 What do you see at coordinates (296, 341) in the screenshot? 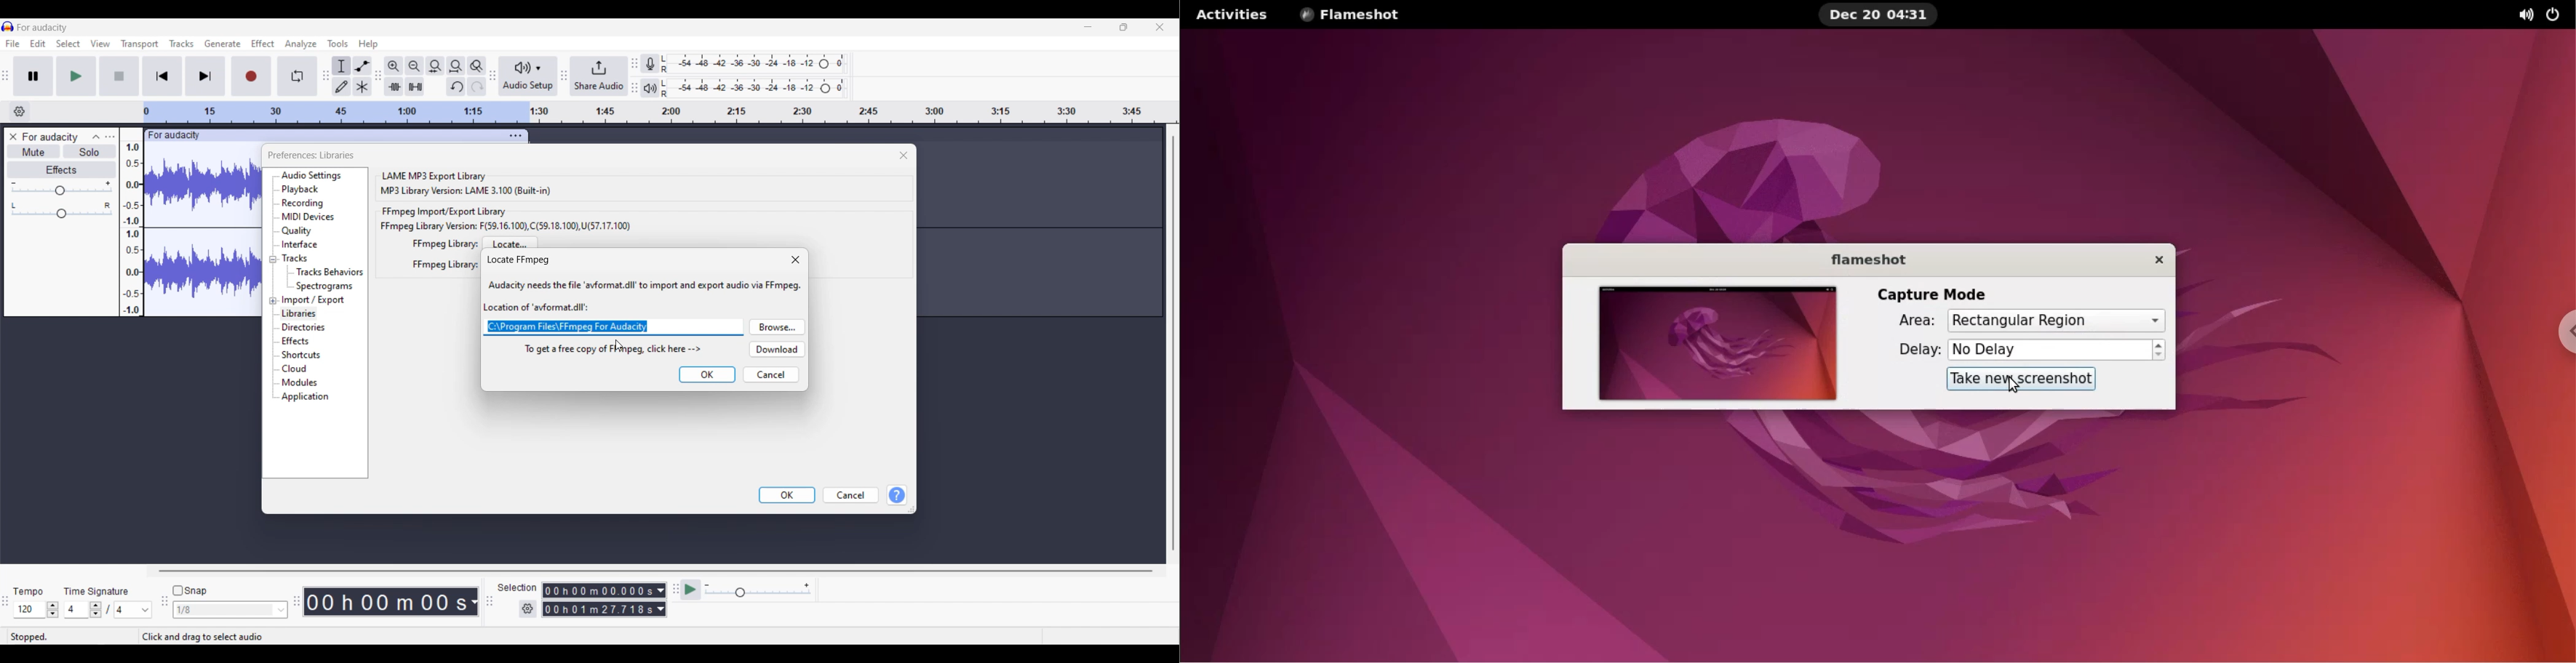
I see `Effects` at bounding box center [296, 341].